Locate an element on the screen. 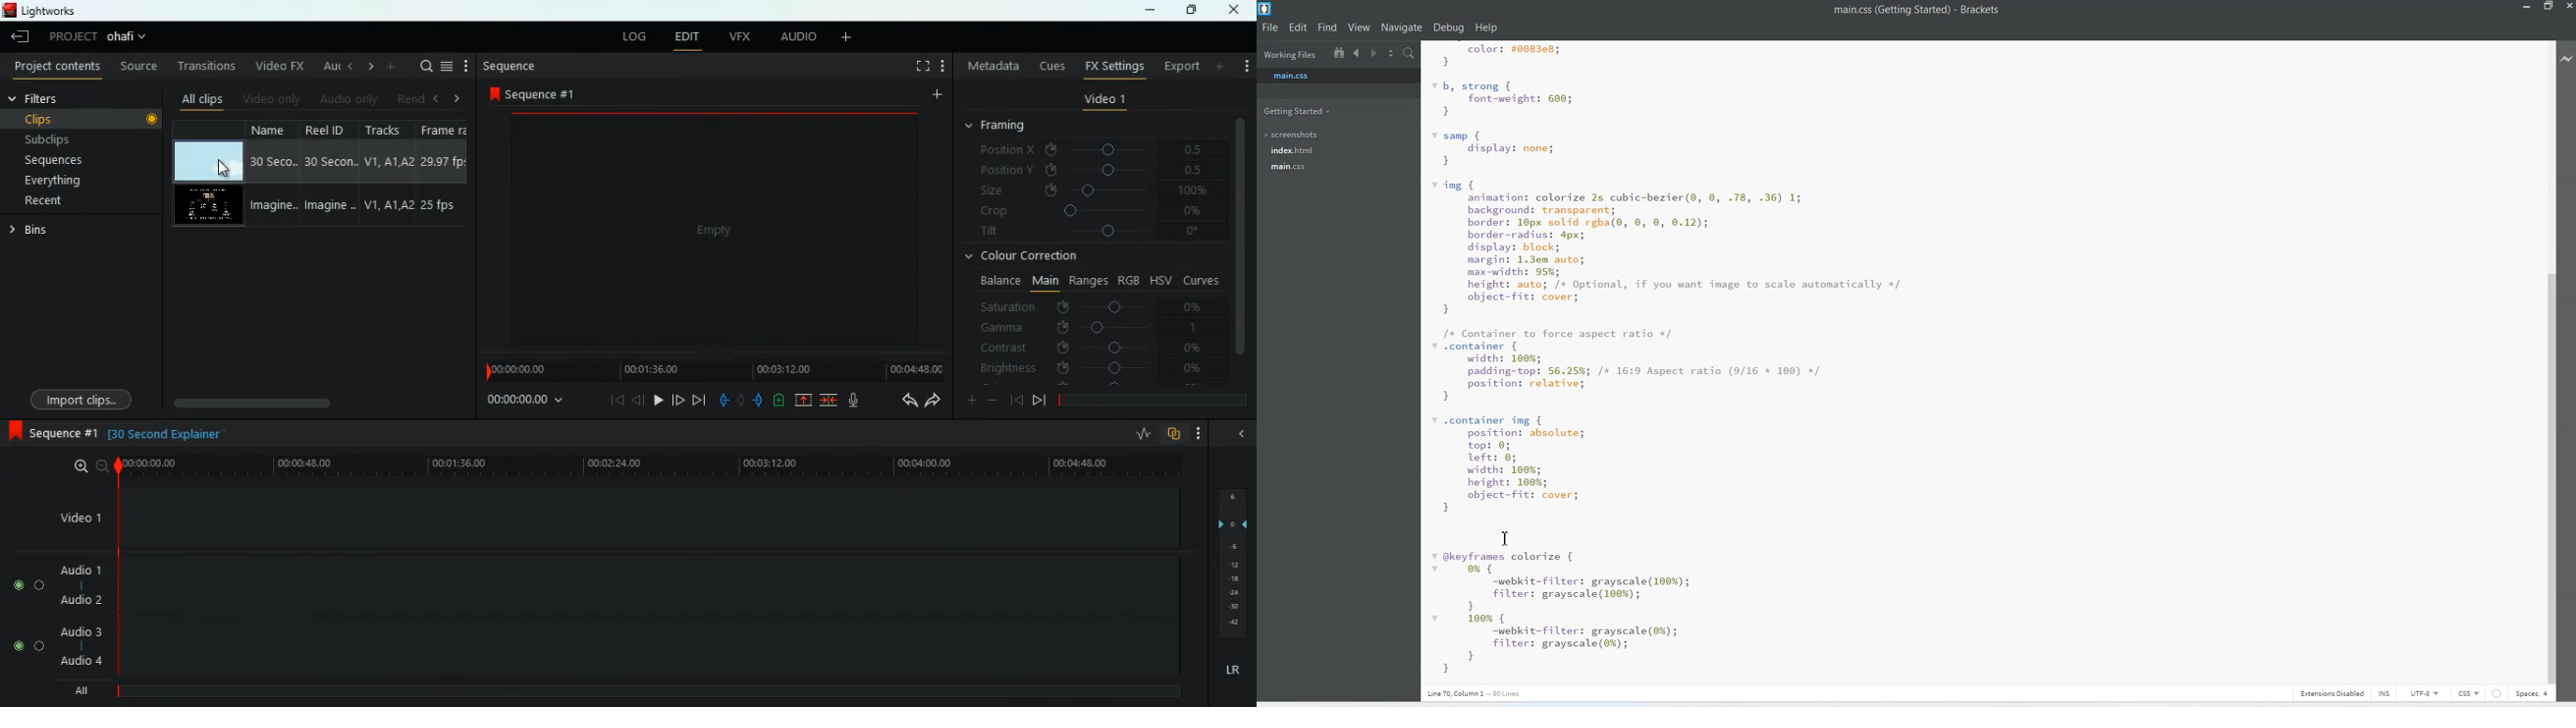 Image resolution: width=2576 pixels, height=728 pixels. right is located at coordinates (458, 98).